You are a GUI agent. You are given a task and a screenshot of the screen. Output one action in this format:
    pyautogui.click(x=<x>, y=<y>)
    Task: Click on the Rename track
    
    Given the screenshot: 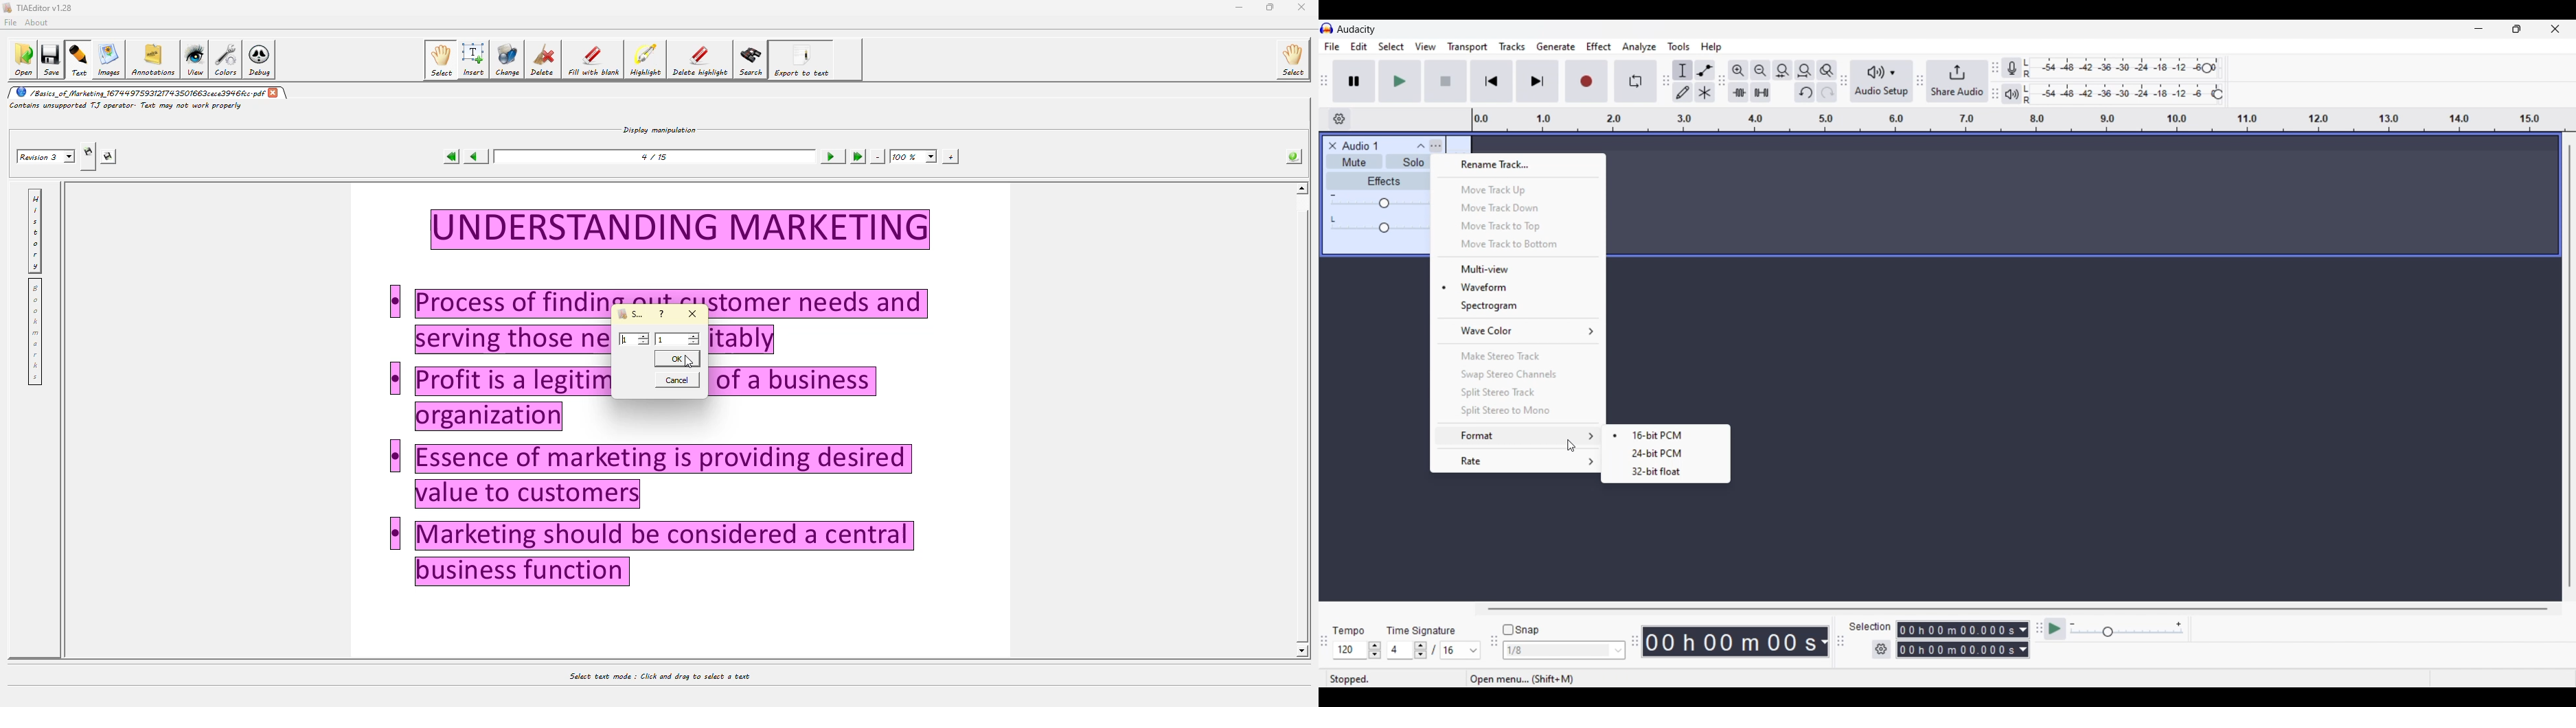 What is the action you would take?
    pyautogui.click(x=1518, y=165)
    